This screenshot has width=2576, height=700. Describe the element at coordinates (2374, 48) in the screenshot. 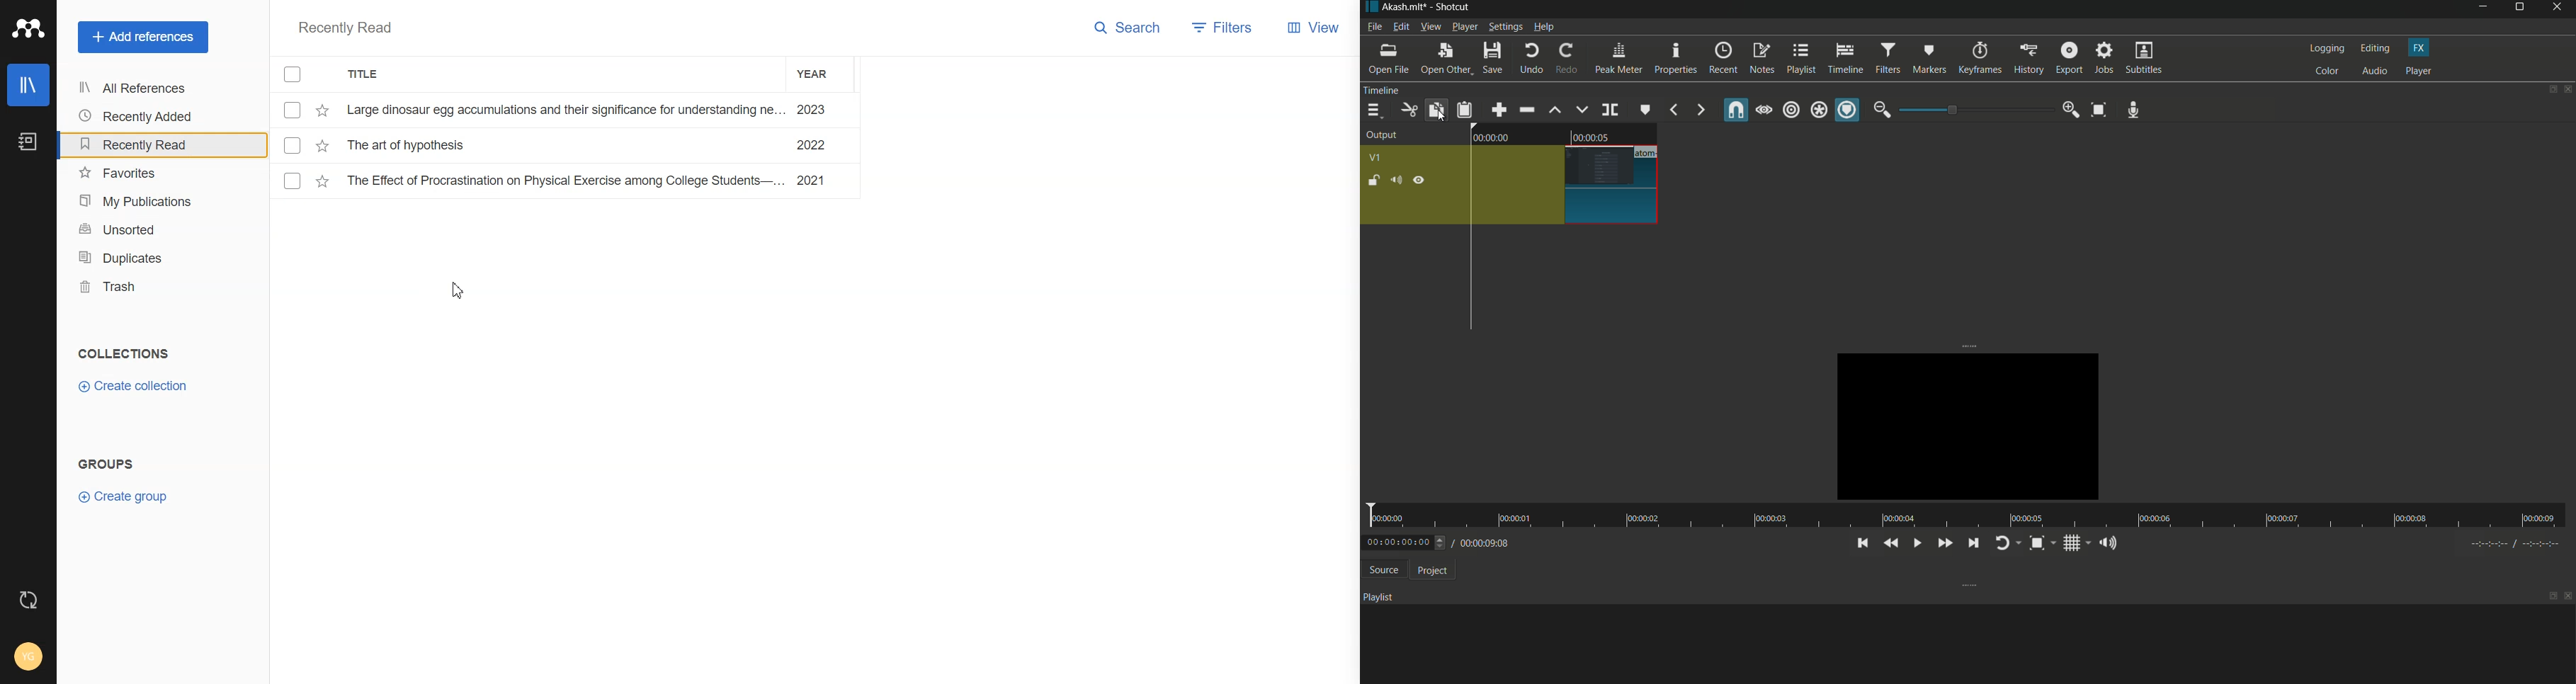

I see `editing` at that location.